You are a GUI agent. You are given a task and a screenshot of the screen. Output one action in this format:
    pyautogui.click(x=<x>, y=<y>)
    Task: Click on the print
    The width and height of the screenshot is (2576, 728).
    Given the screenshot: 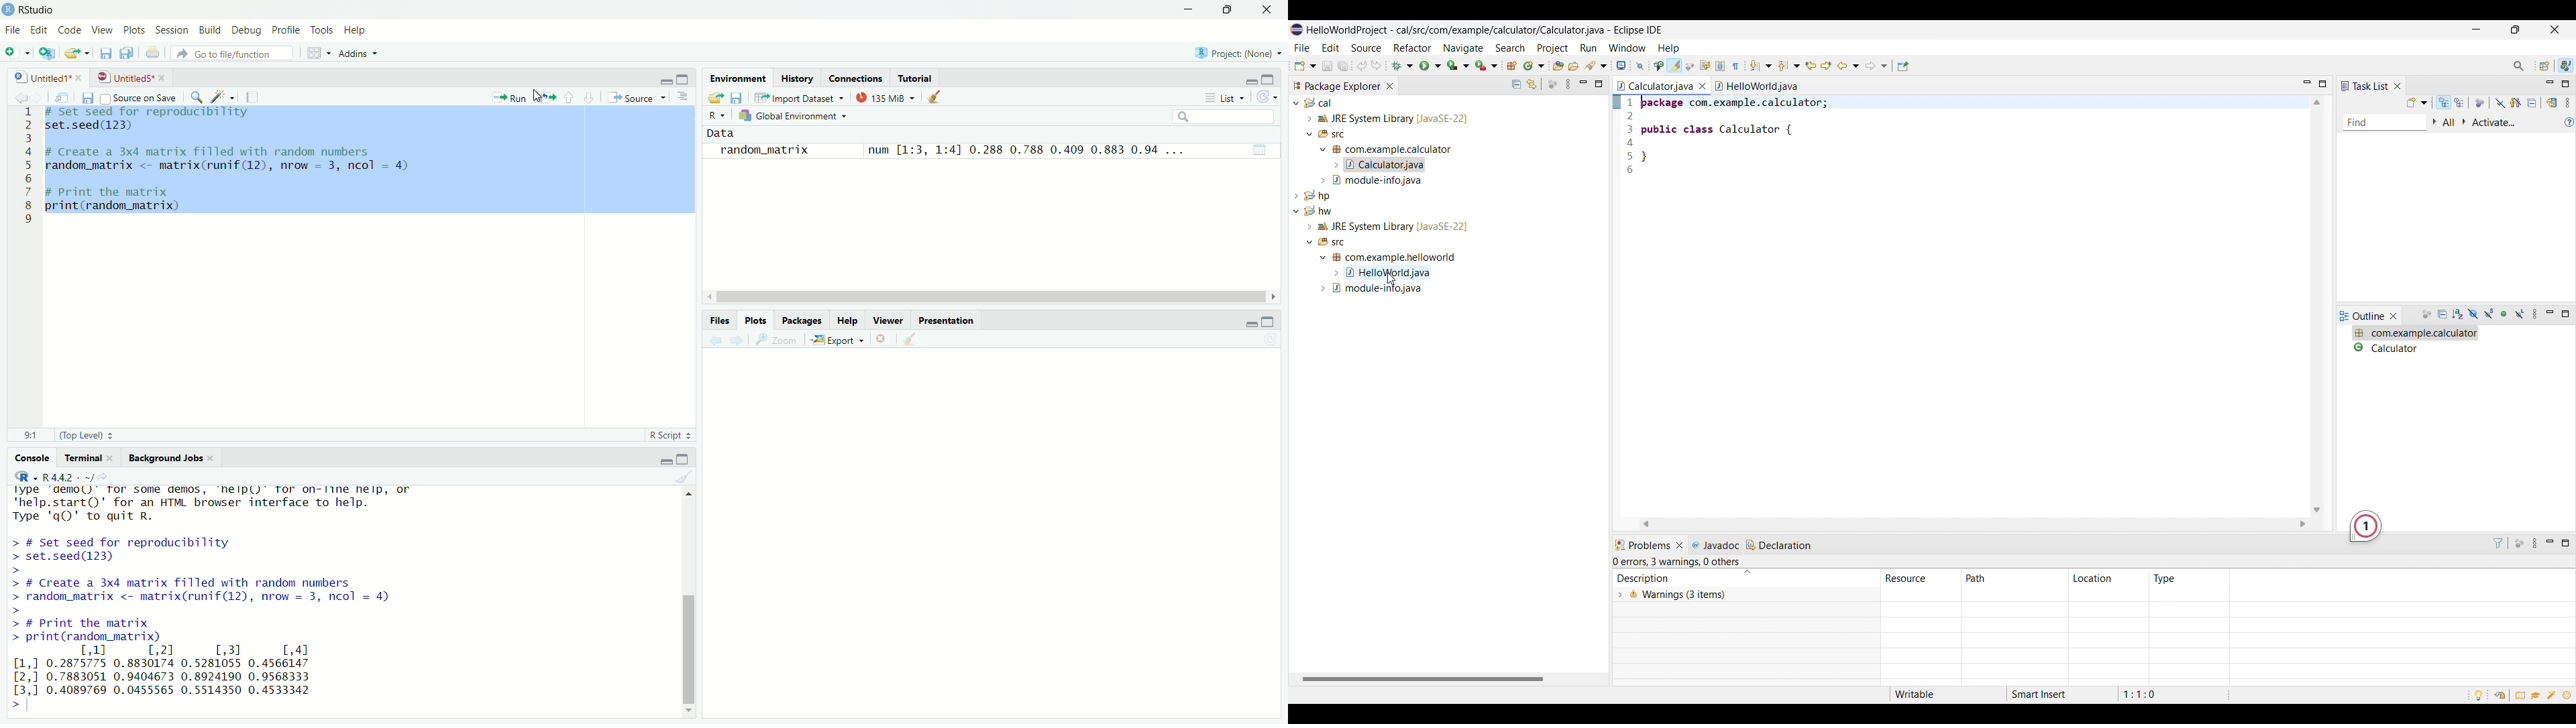 What is the action you would take?
    pyautogui.click(x=153, y=52)
    